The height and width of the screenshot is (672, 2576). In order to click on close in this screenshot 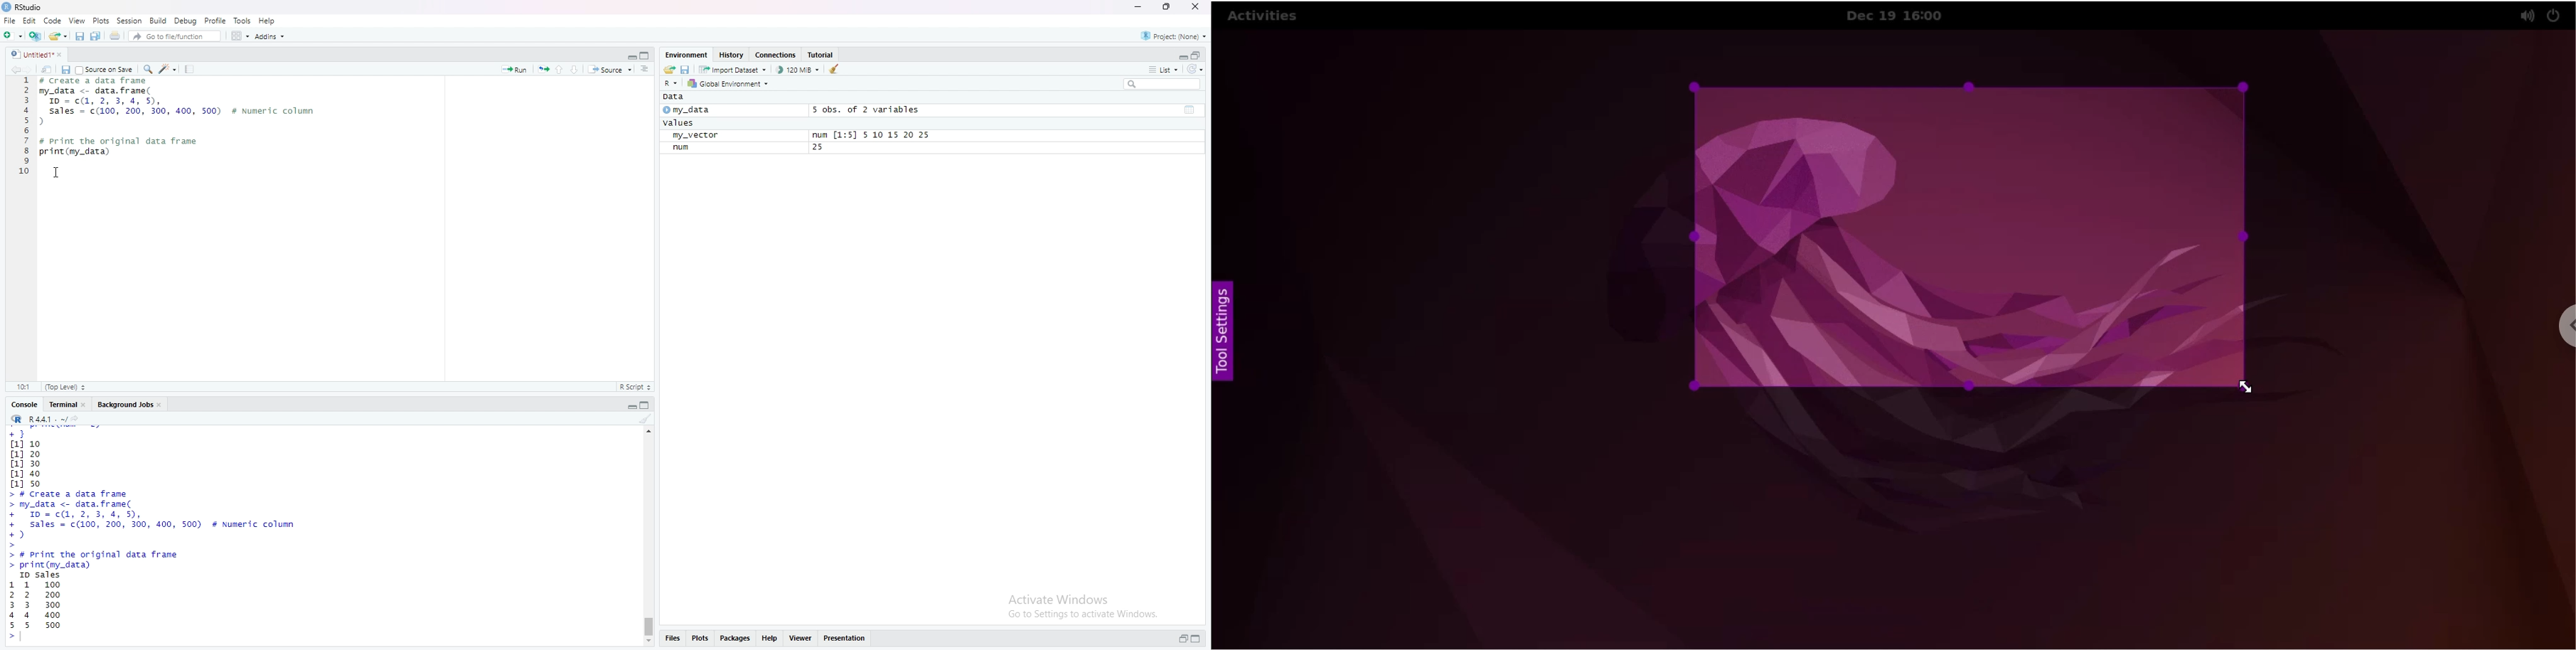, I will do `click(1201, 7)`.